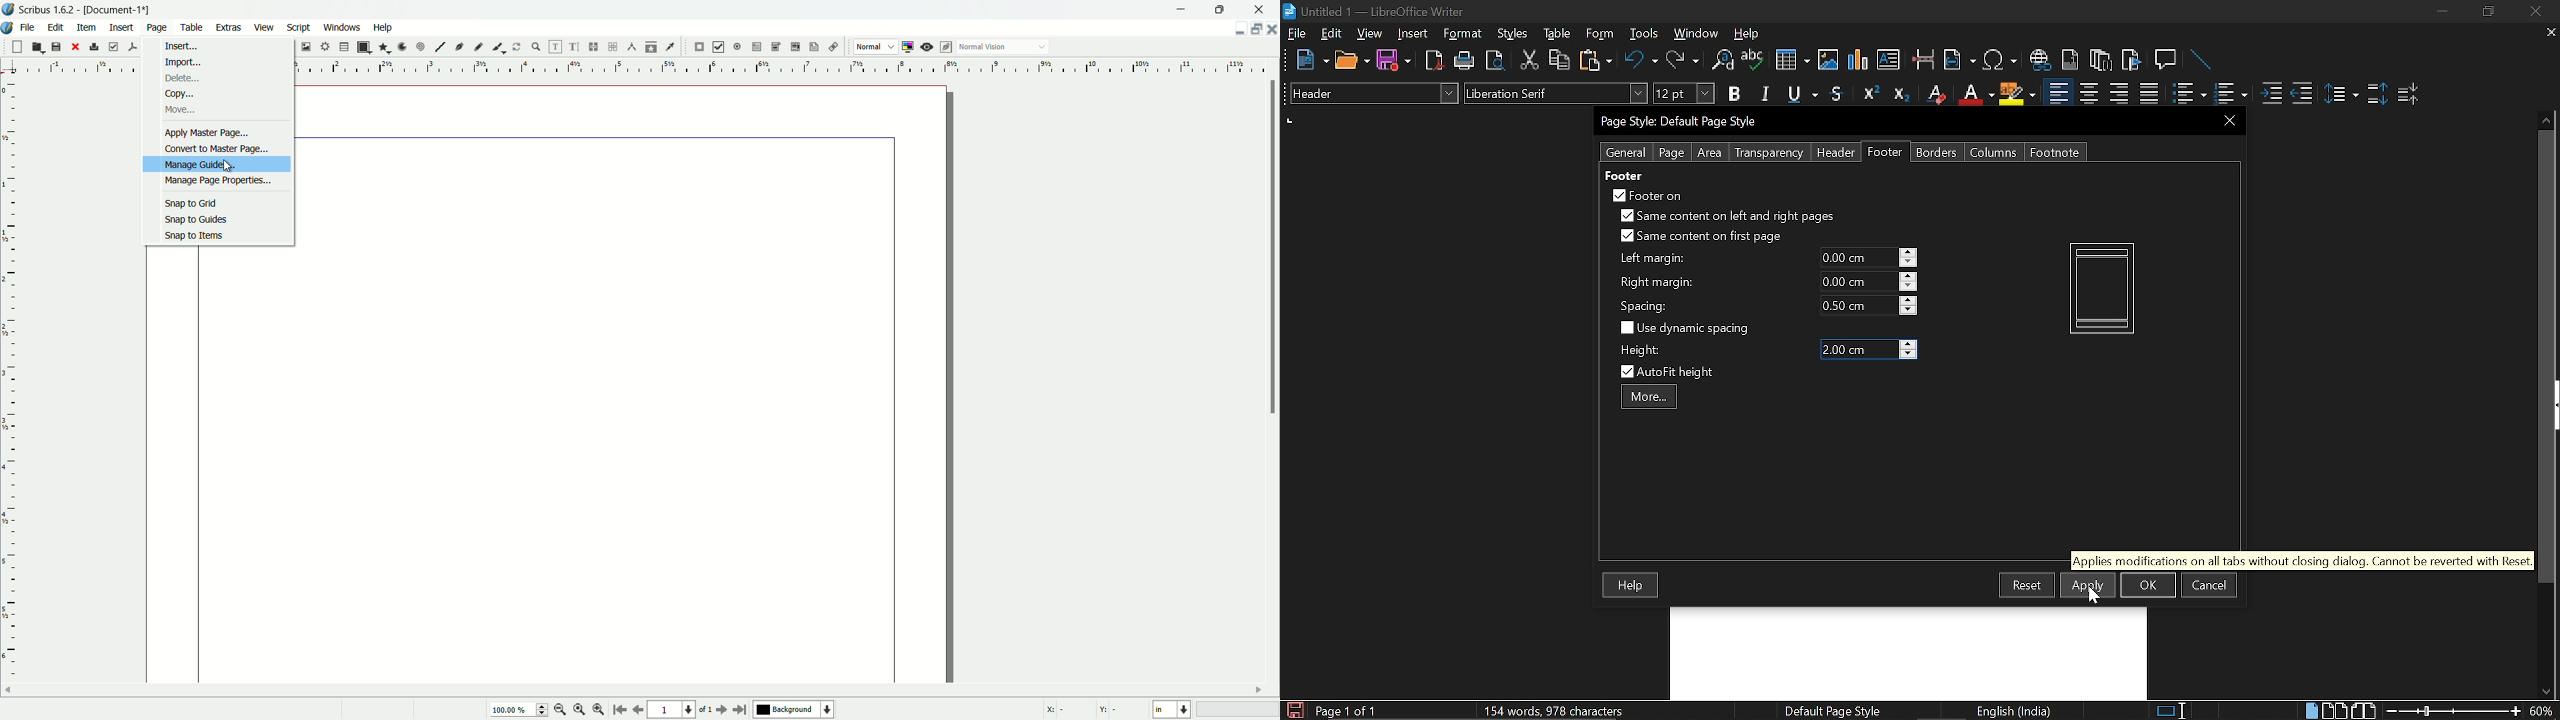 Image resolution: width=2576 pixels, height=728 pixels. I want to click on Save, so click(1293, 710).